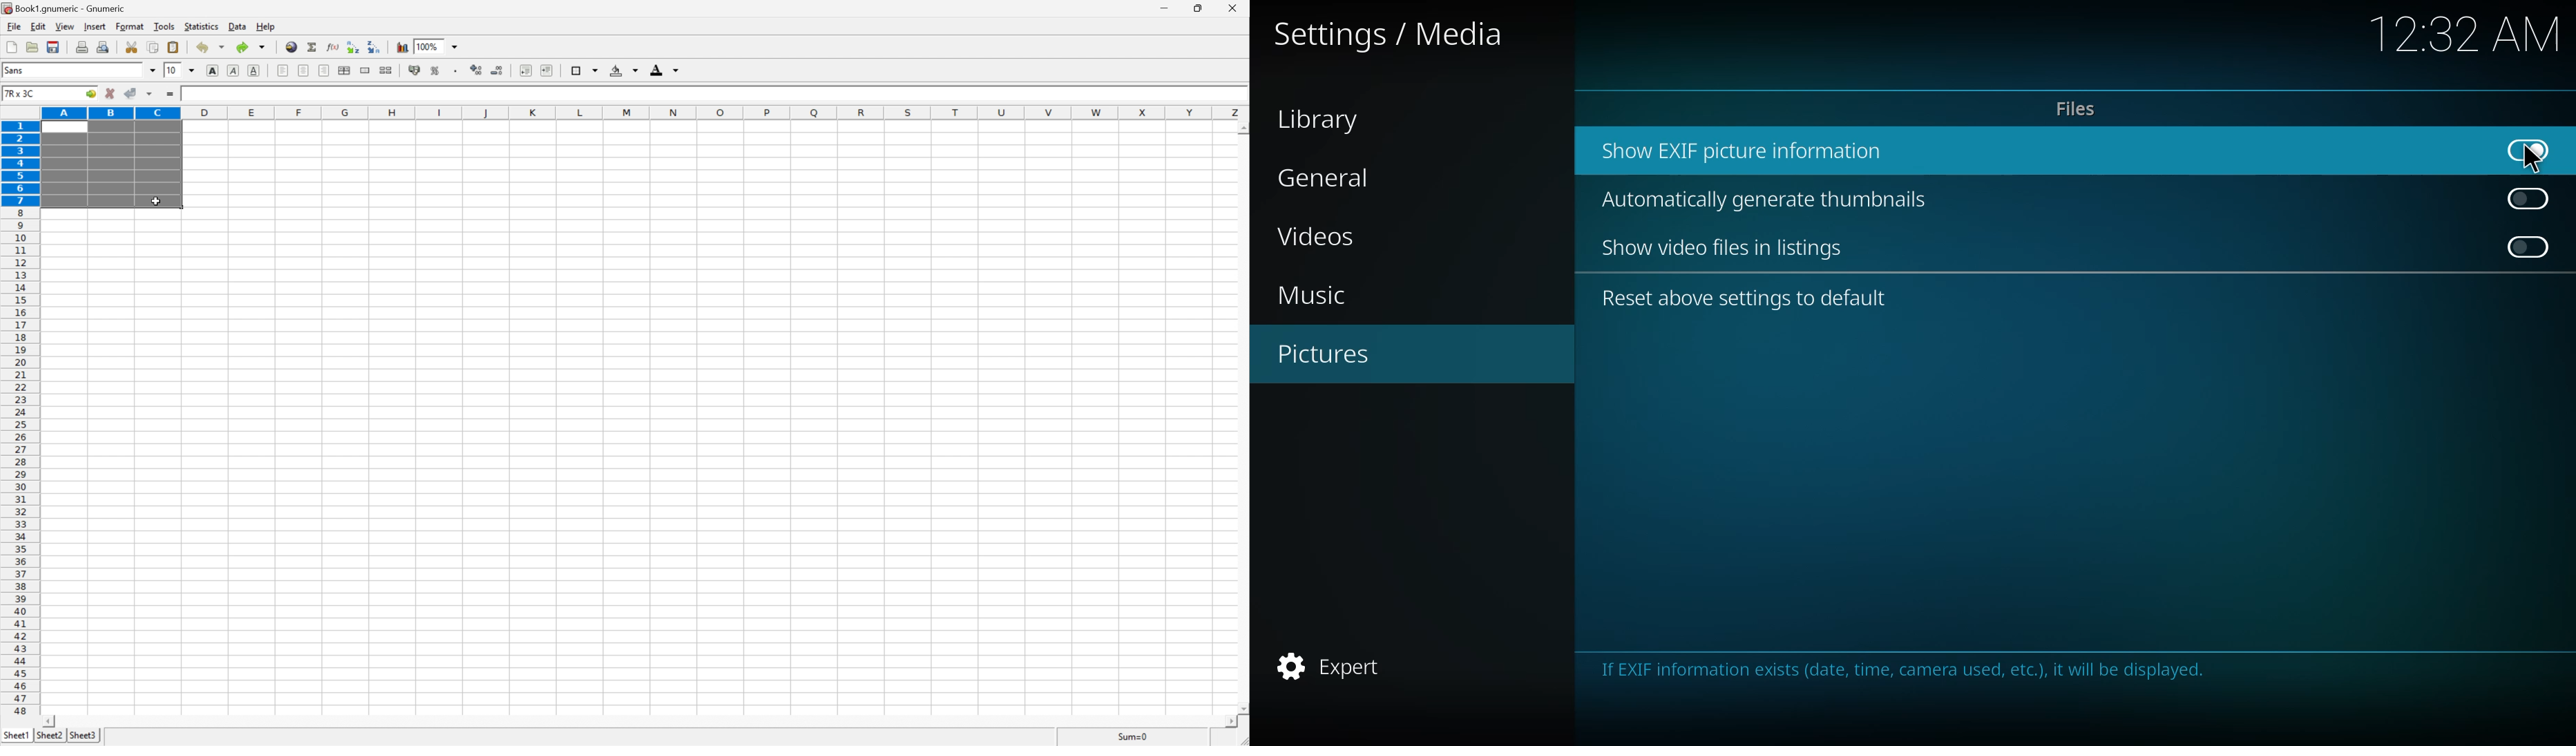  I want to click on split merged ranges of cells, so click(386, 69).